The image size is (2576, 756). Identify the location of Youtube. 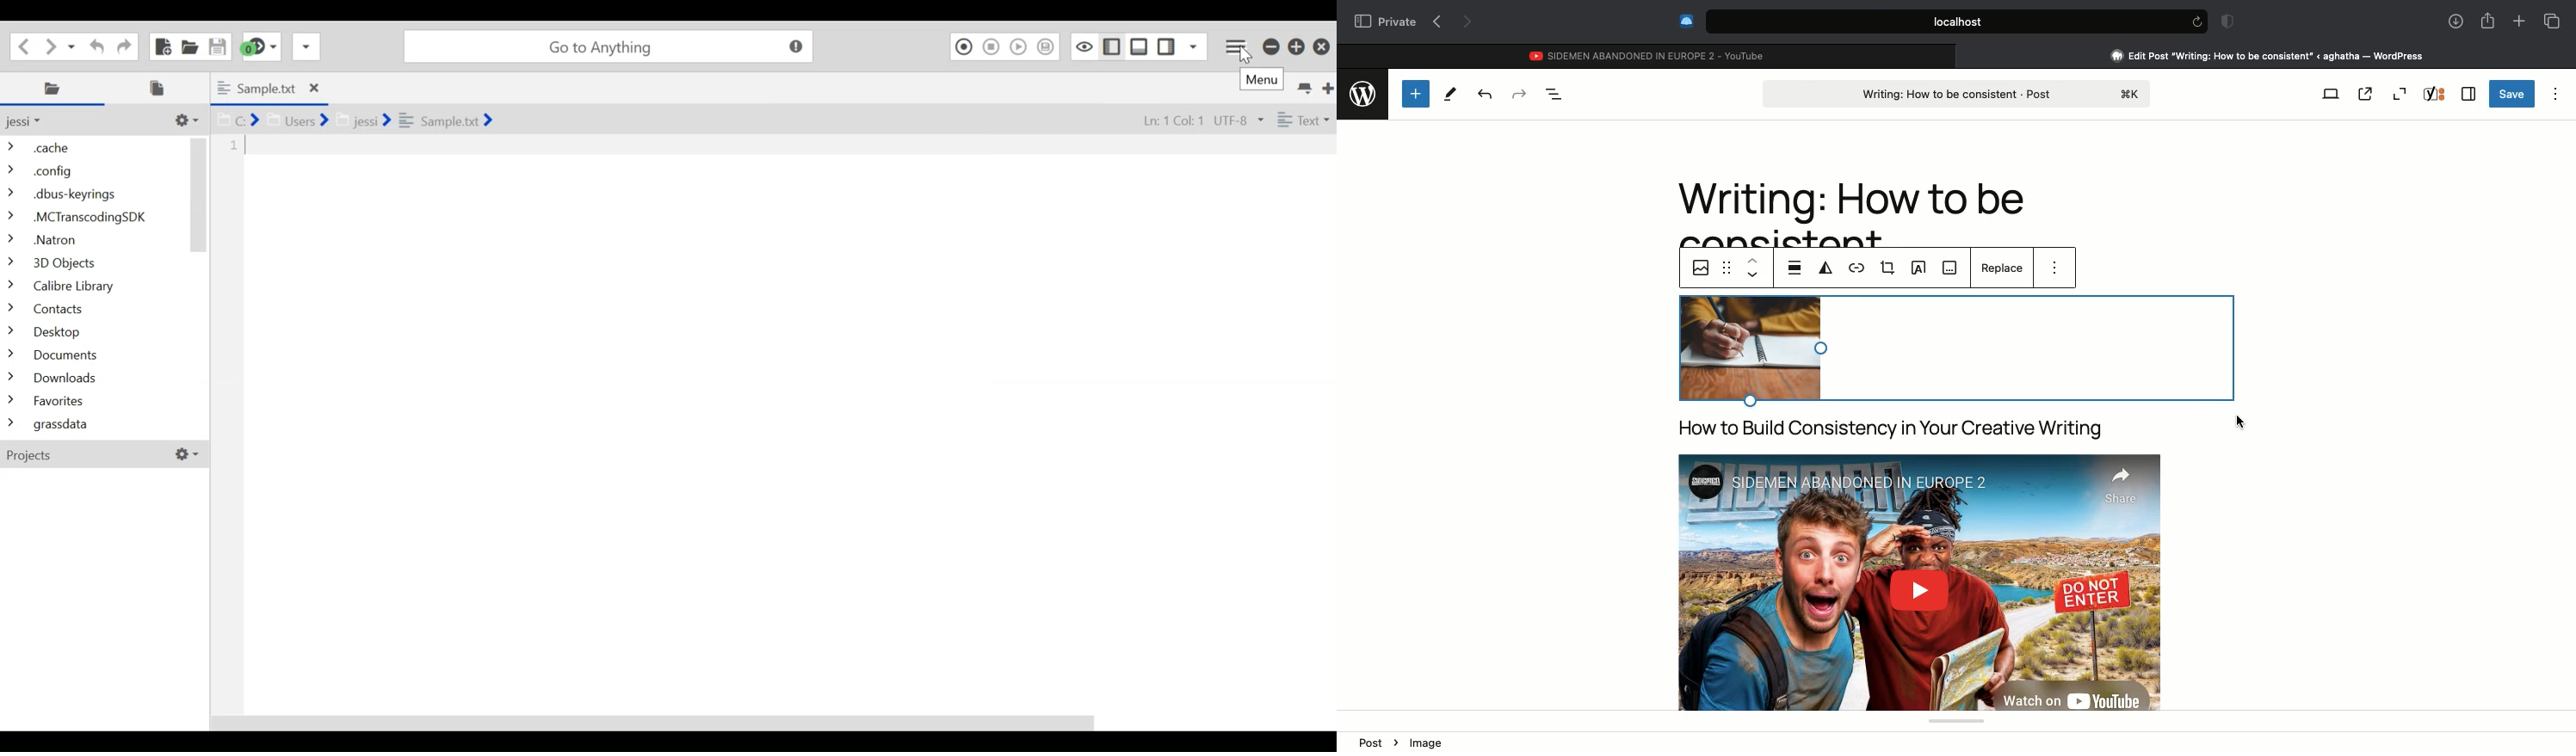
(1649, 53).